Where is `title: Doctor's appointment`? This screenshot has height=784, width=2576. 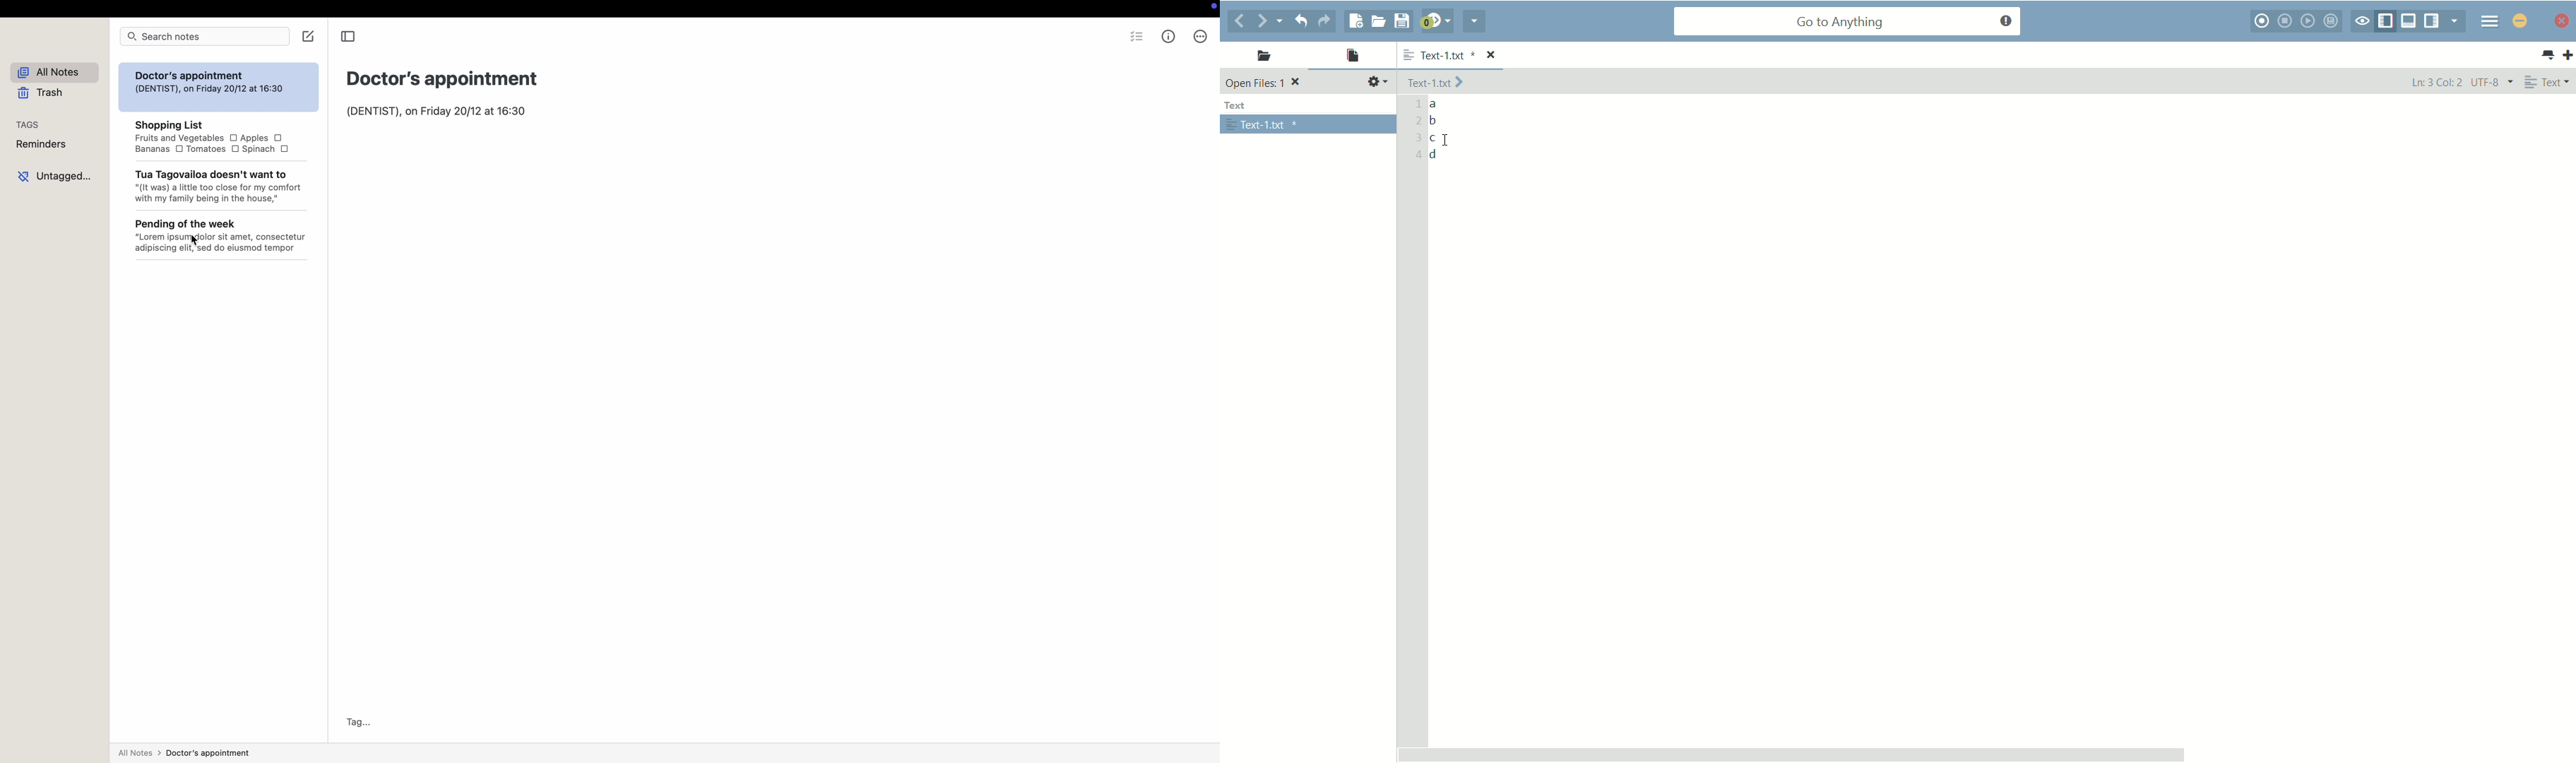
title: Doctor's appointment is located at coordinates (442, 79).